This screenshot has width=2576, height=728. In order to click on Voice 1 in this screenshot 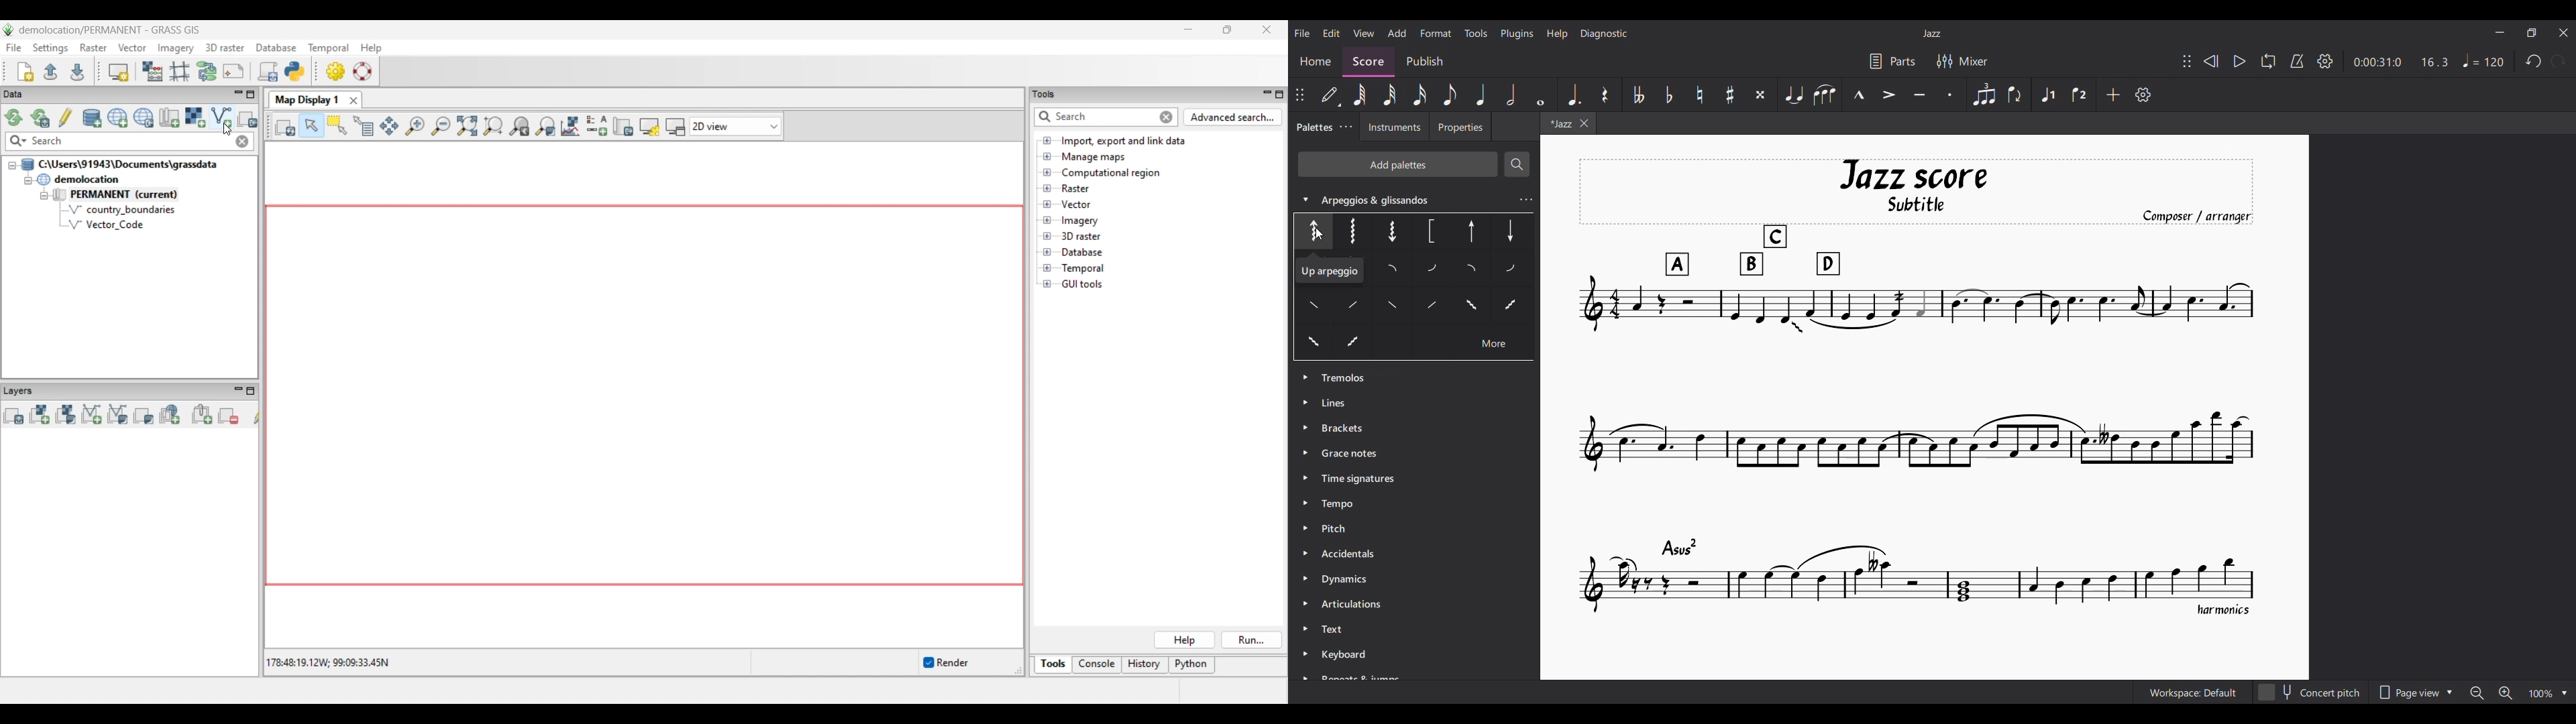, I will do `click(2047, 95)`.